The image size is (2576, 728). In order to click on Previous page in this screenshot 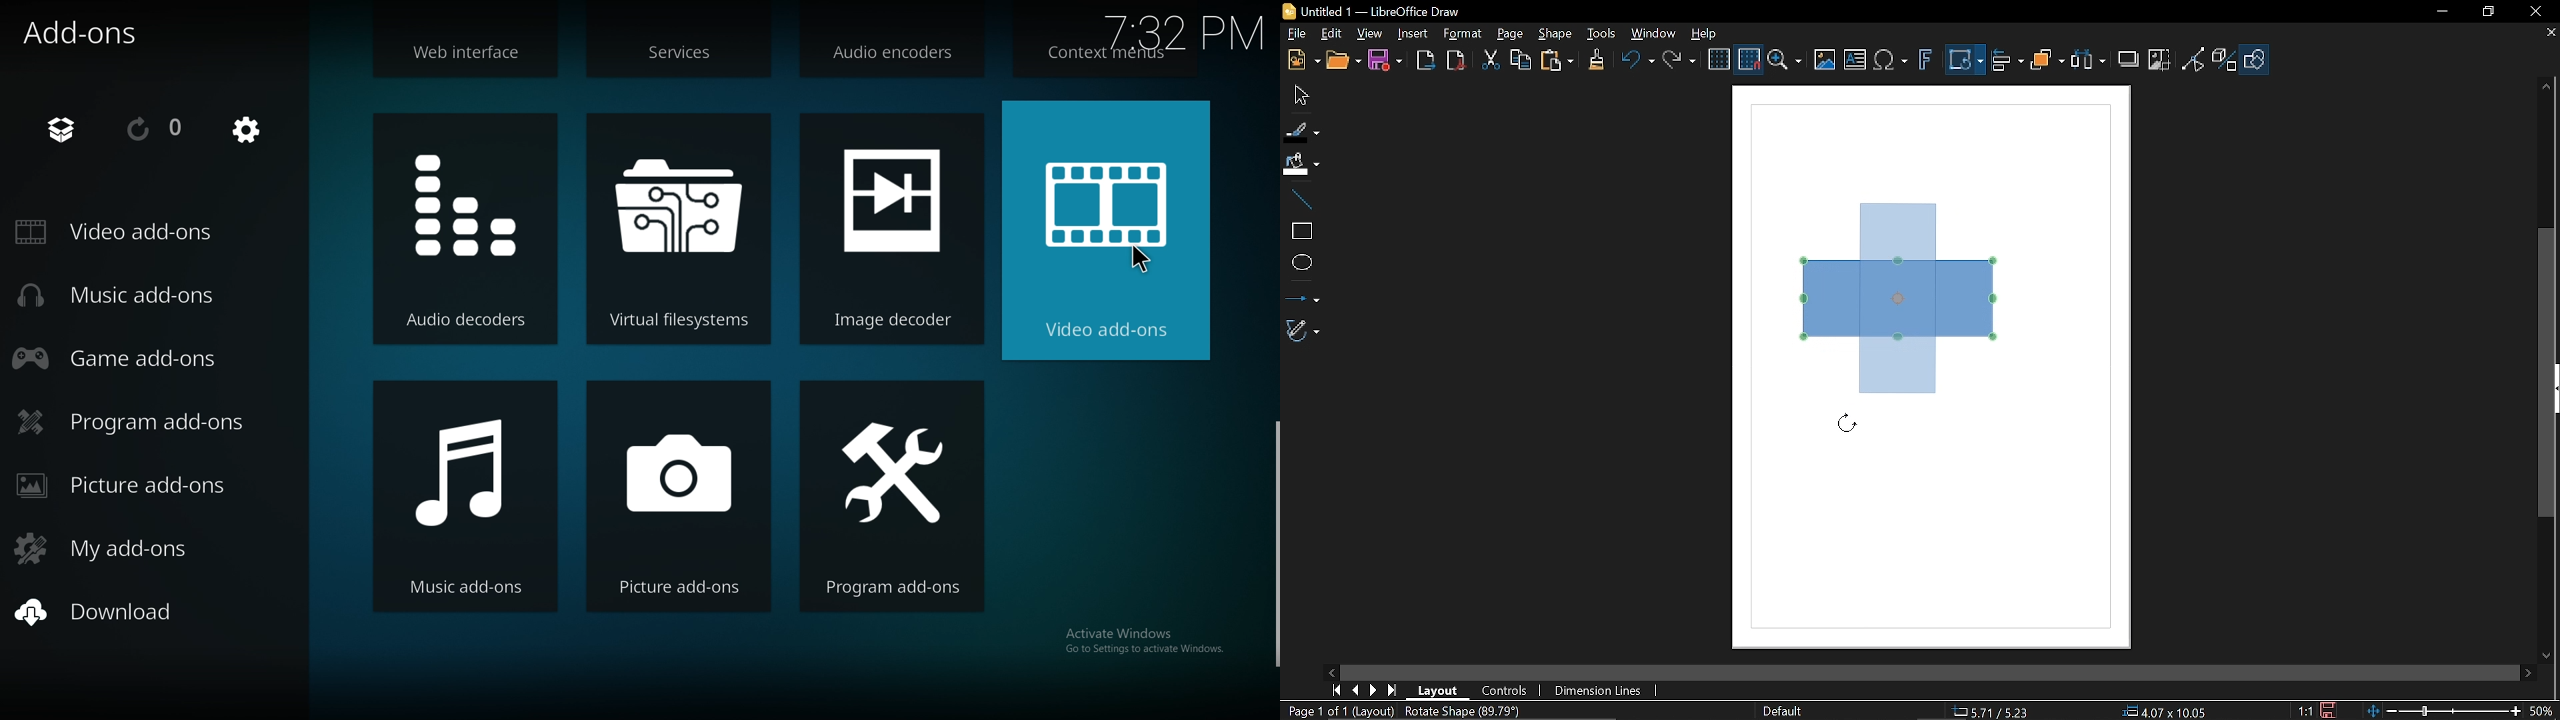, I will do `click(1354, 691)`.